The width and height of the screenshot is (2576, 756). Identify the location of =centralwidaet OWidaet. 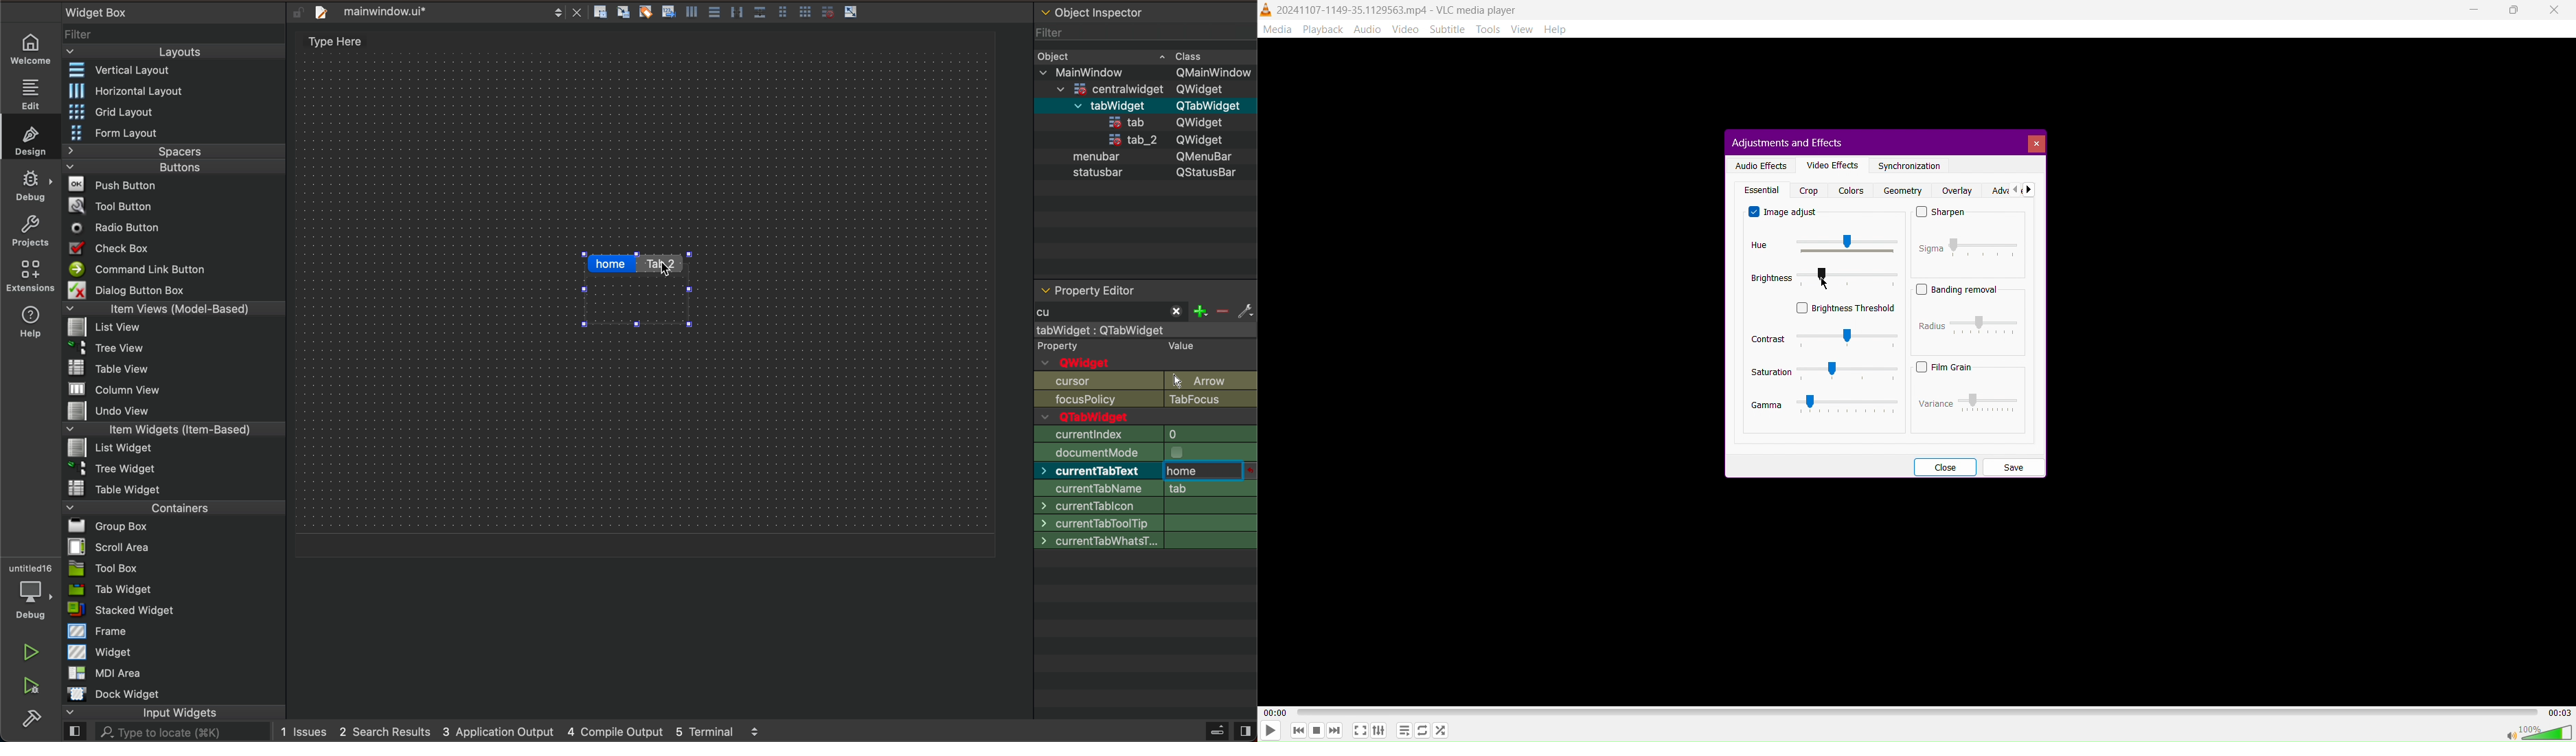
(1142, 87).